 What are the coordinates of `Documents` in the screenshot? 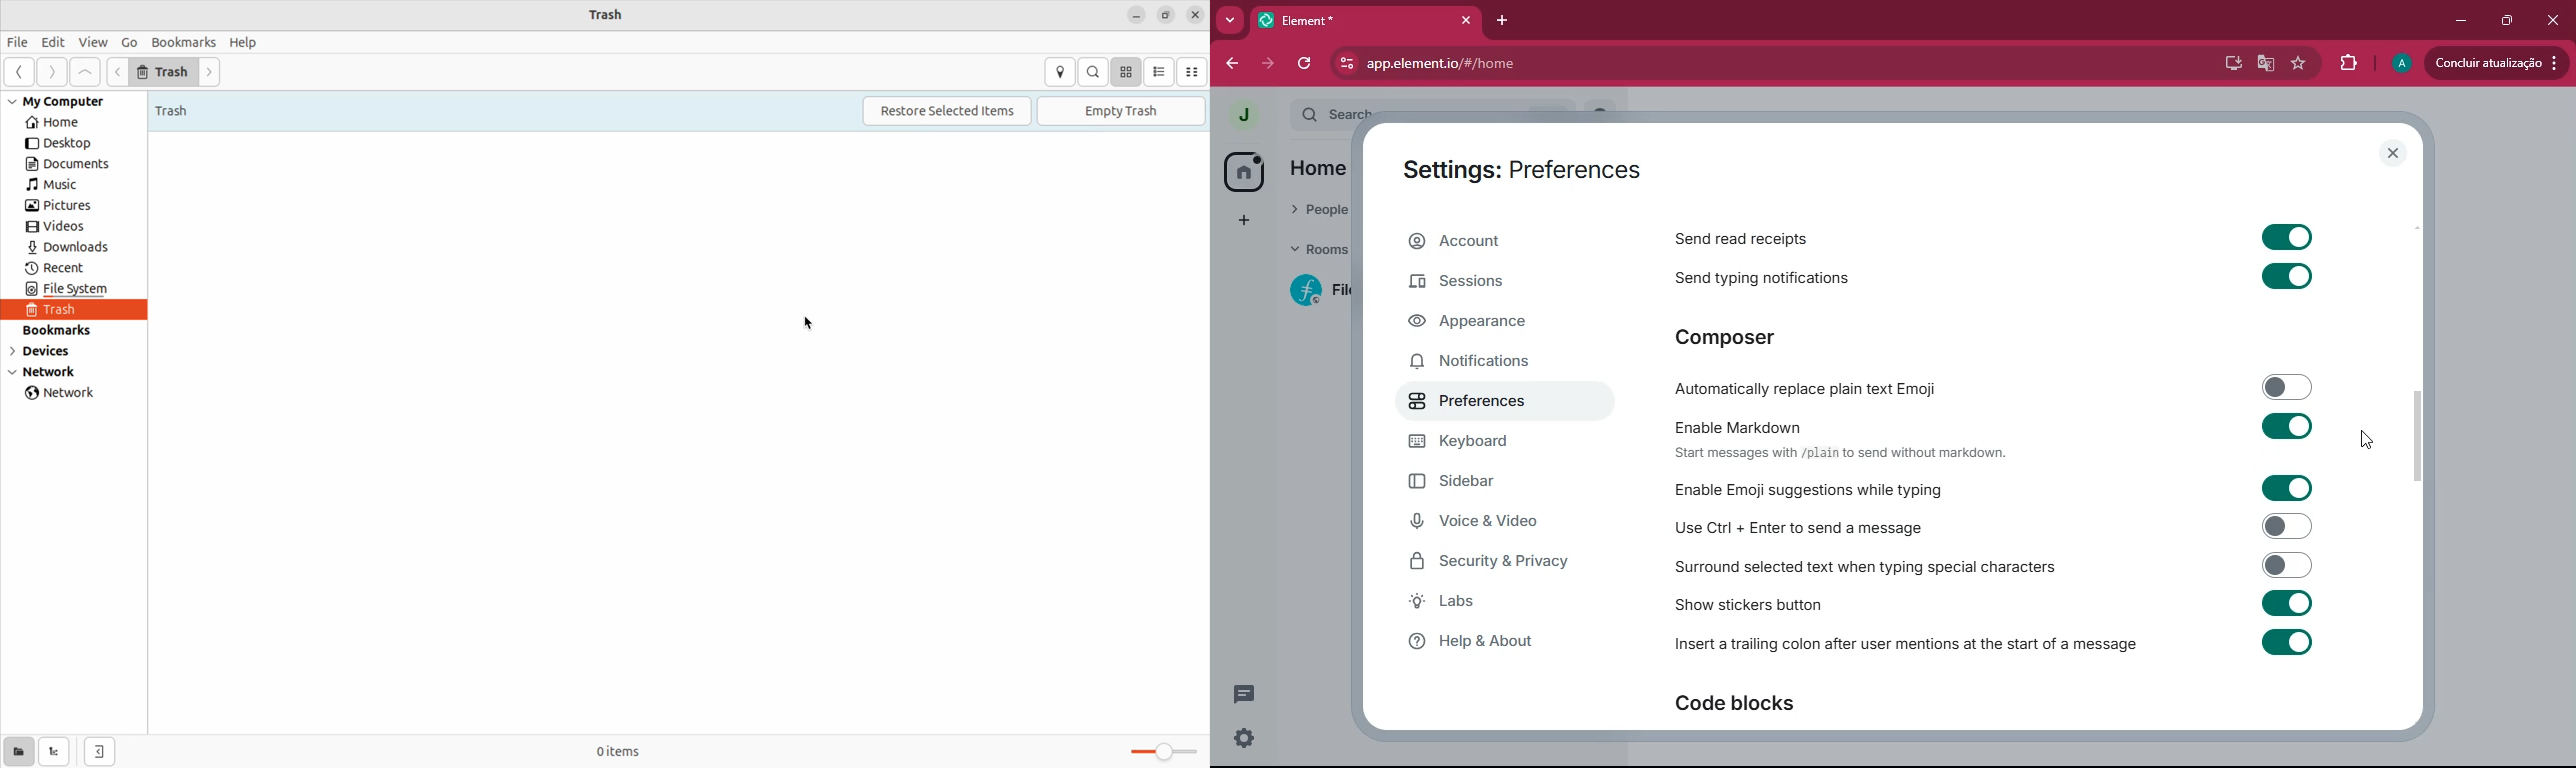 It's located at (72, 163).